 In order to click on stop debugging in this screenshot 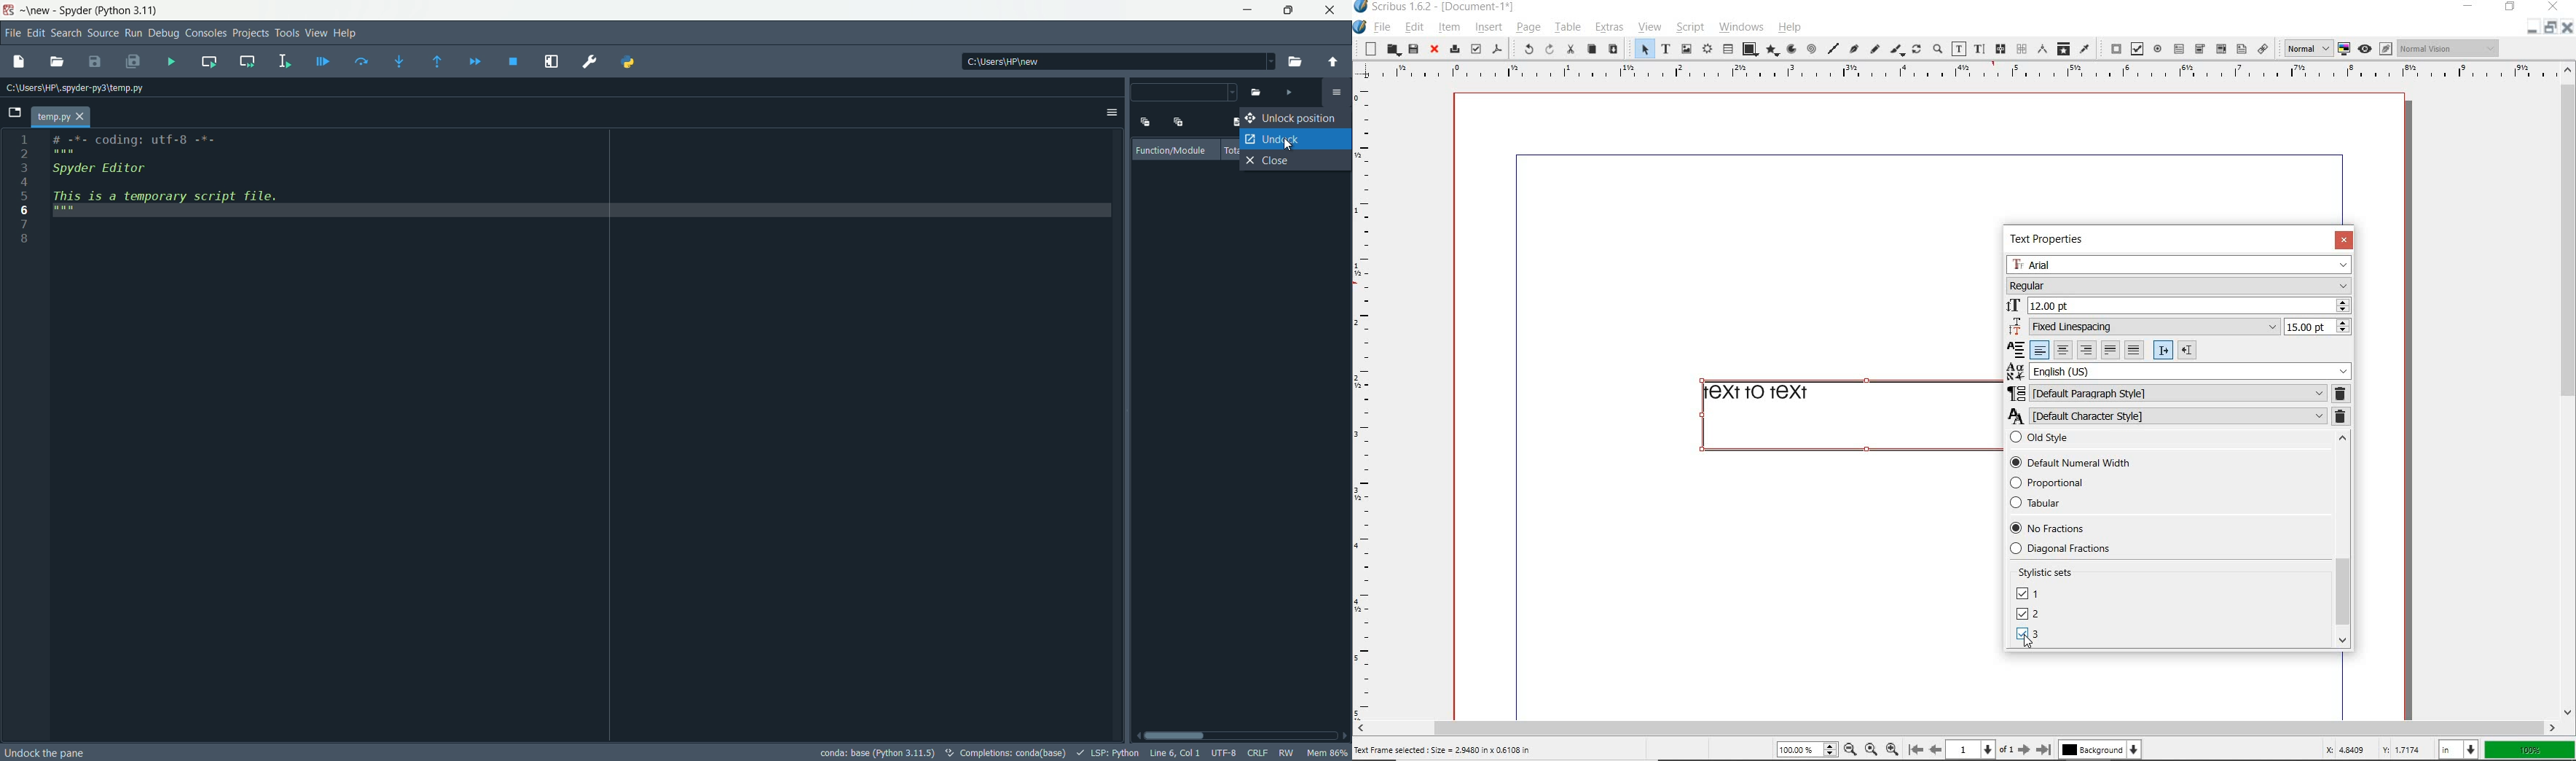, I will do `click(513, 61)`.